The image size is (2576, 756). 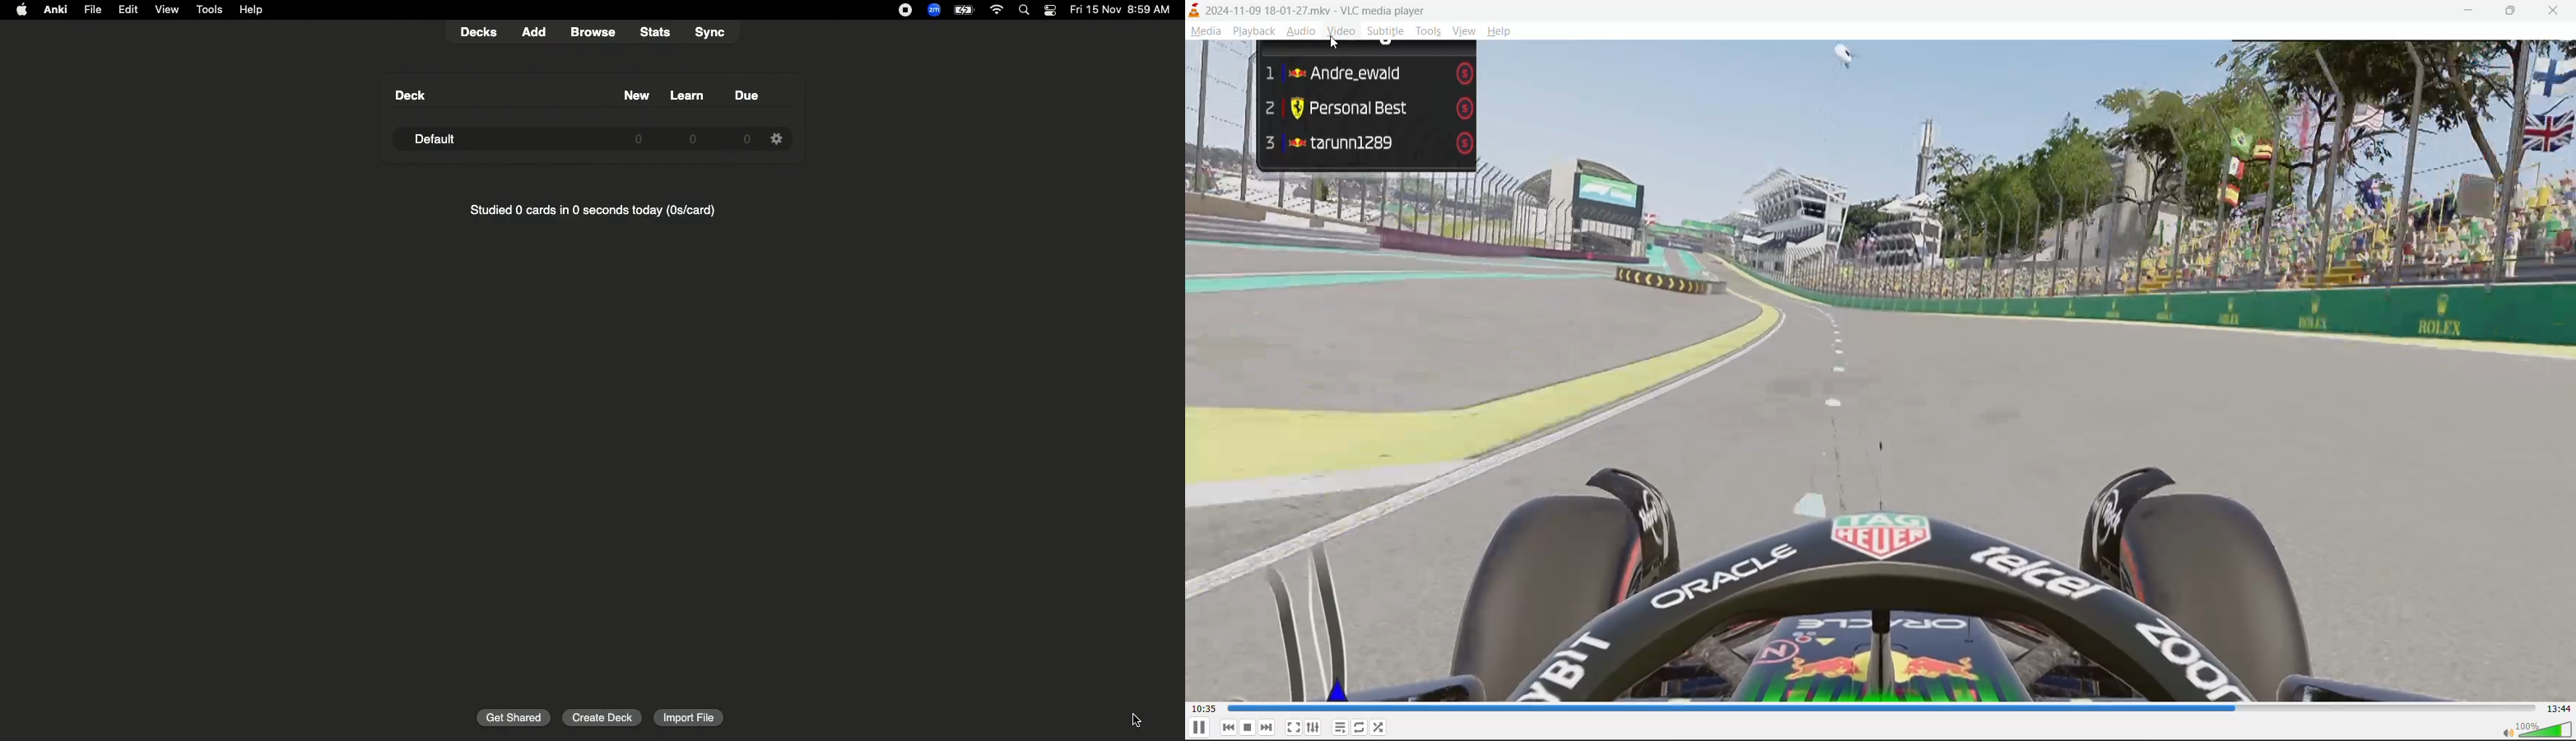 What do you see at coordinates (1050, 12) in the screenshot?
I see `Notification` at bounding box center [1050, 12].